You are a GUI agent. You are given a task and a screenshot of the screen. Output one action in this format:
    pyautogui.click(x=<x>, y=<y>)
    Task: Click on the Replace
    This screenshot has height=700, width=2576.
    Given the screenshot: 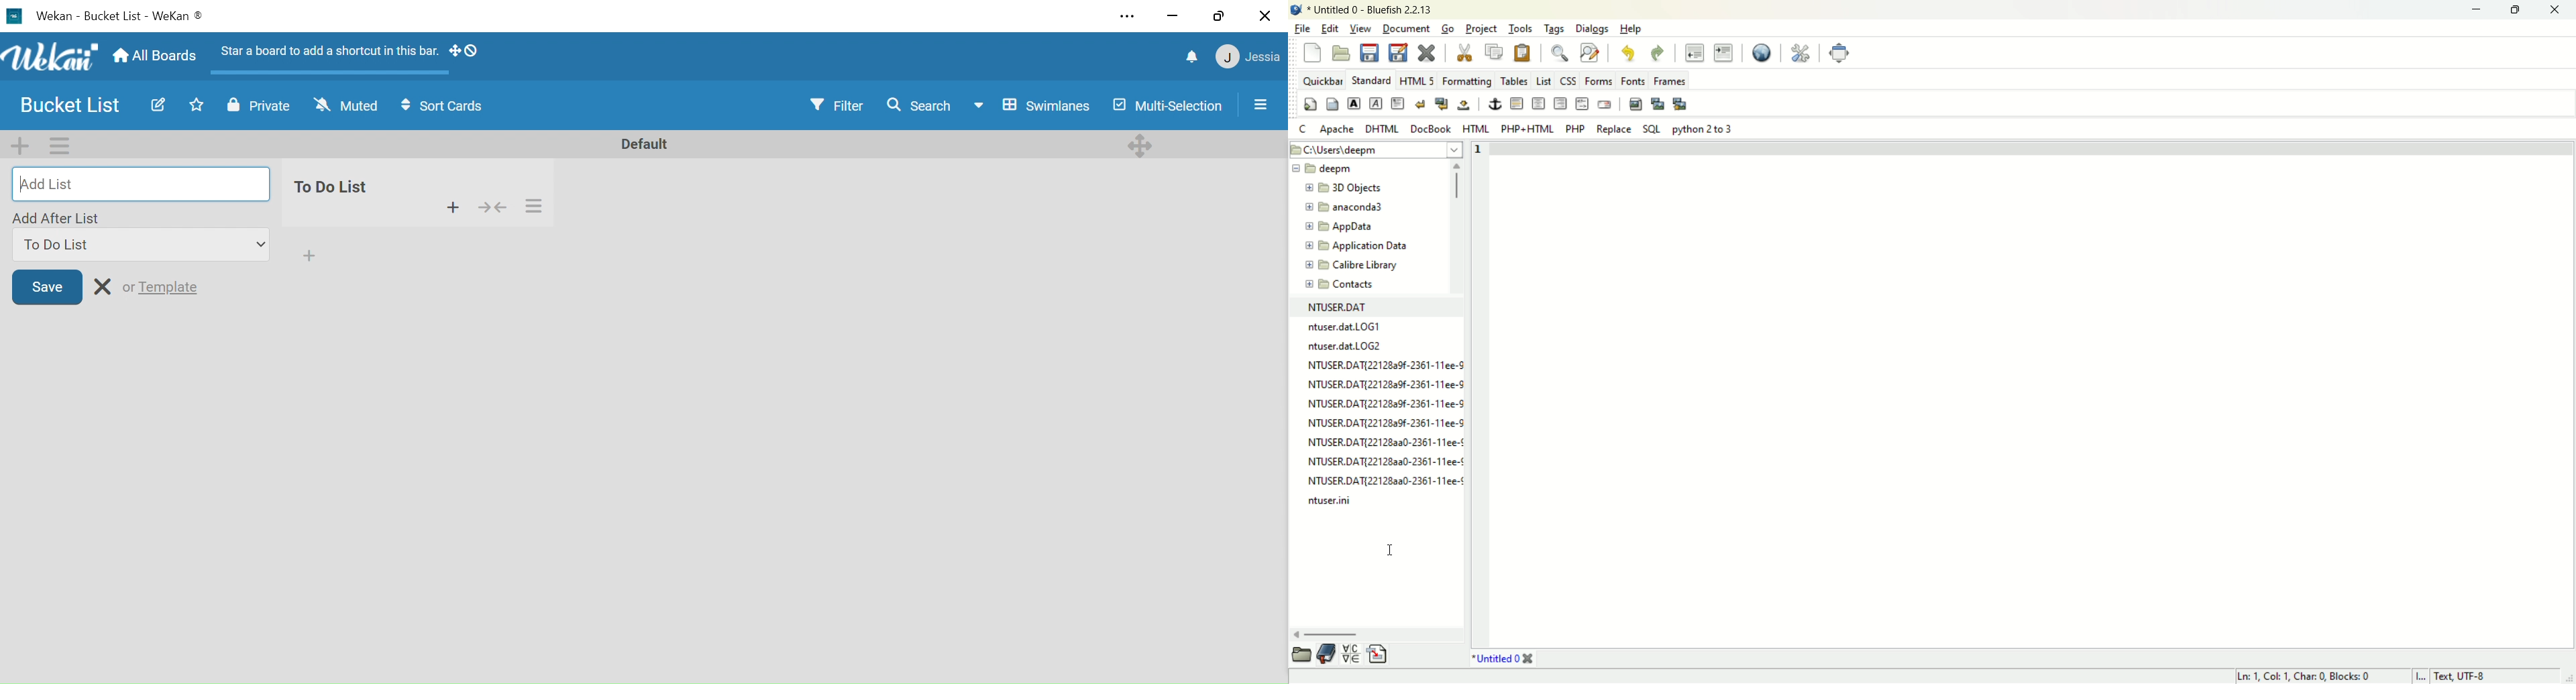 What is the action you would take?
    pyautogui.click(x=1615, y=129)
    